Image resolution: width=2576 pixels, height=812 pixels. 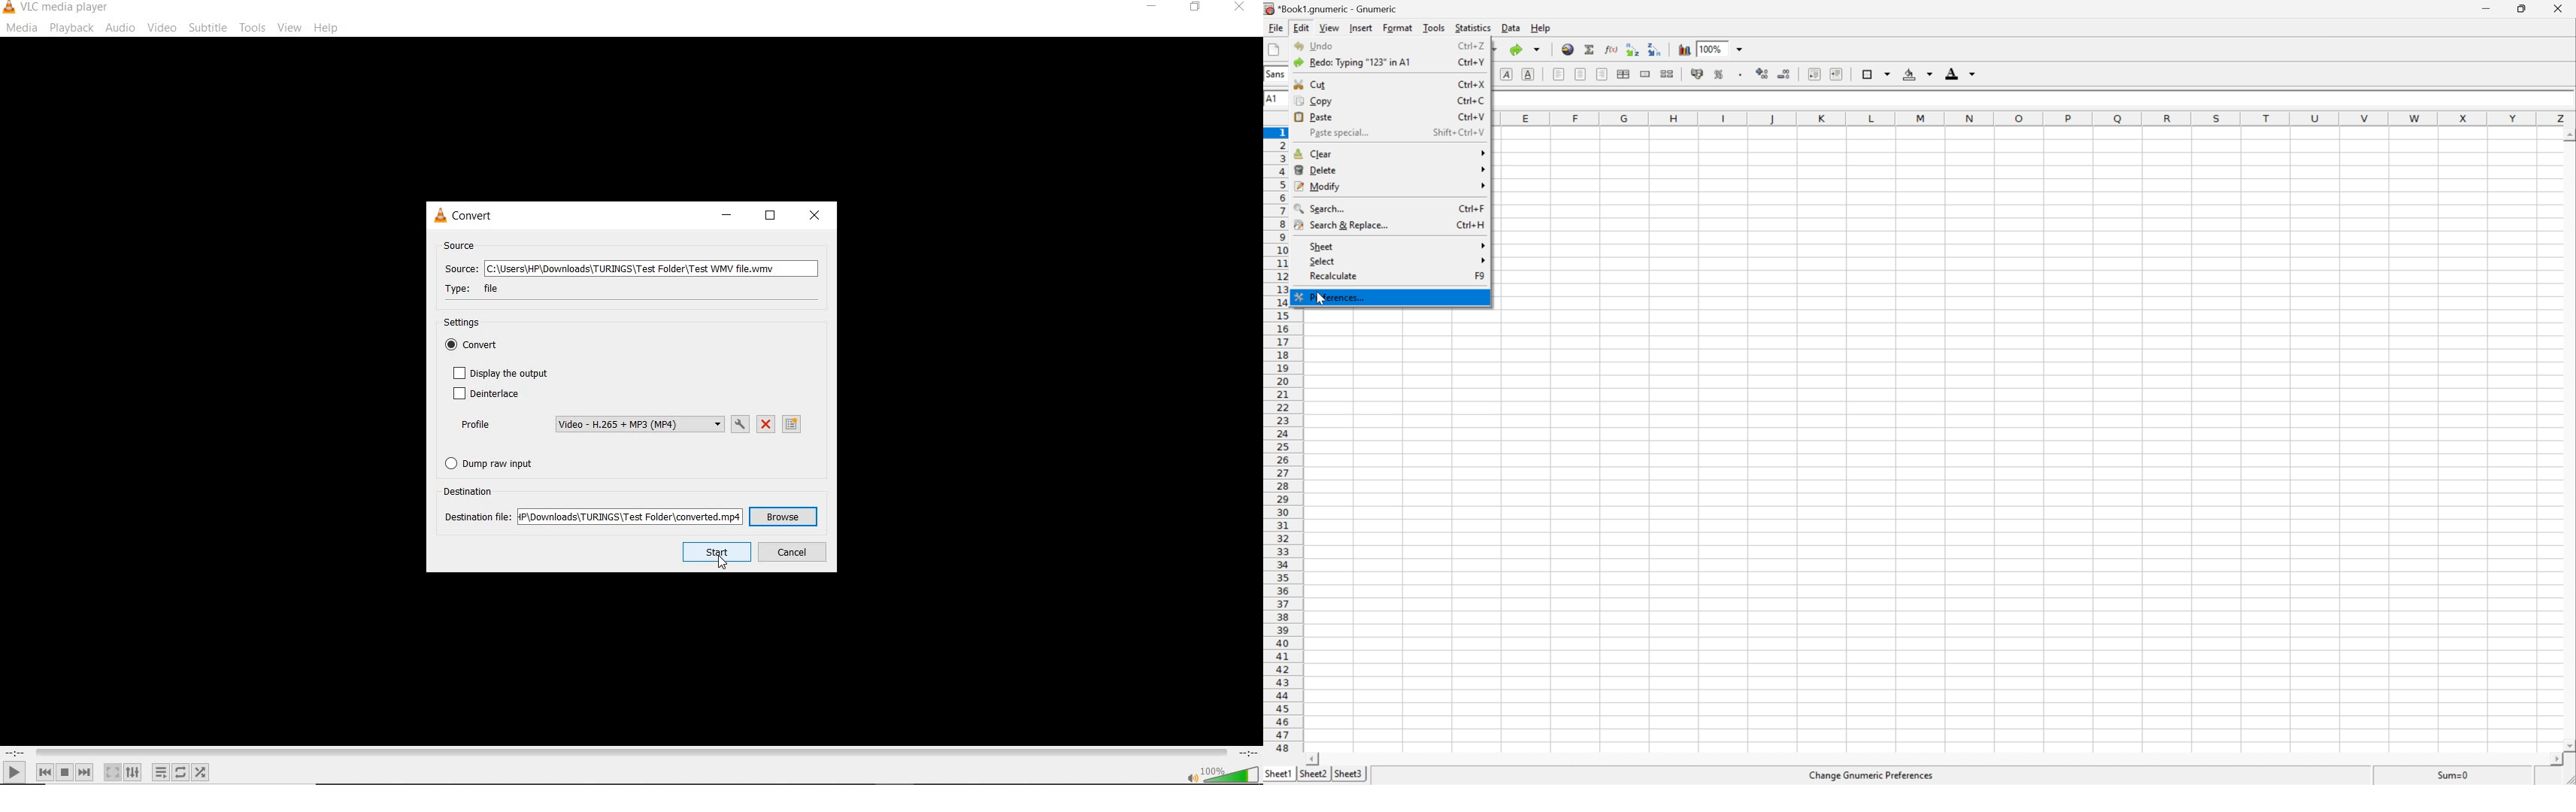 What do you see at coordinates (1473, 27) in the screenshot?
I see `statistics` at bounding box center [1473, 27].